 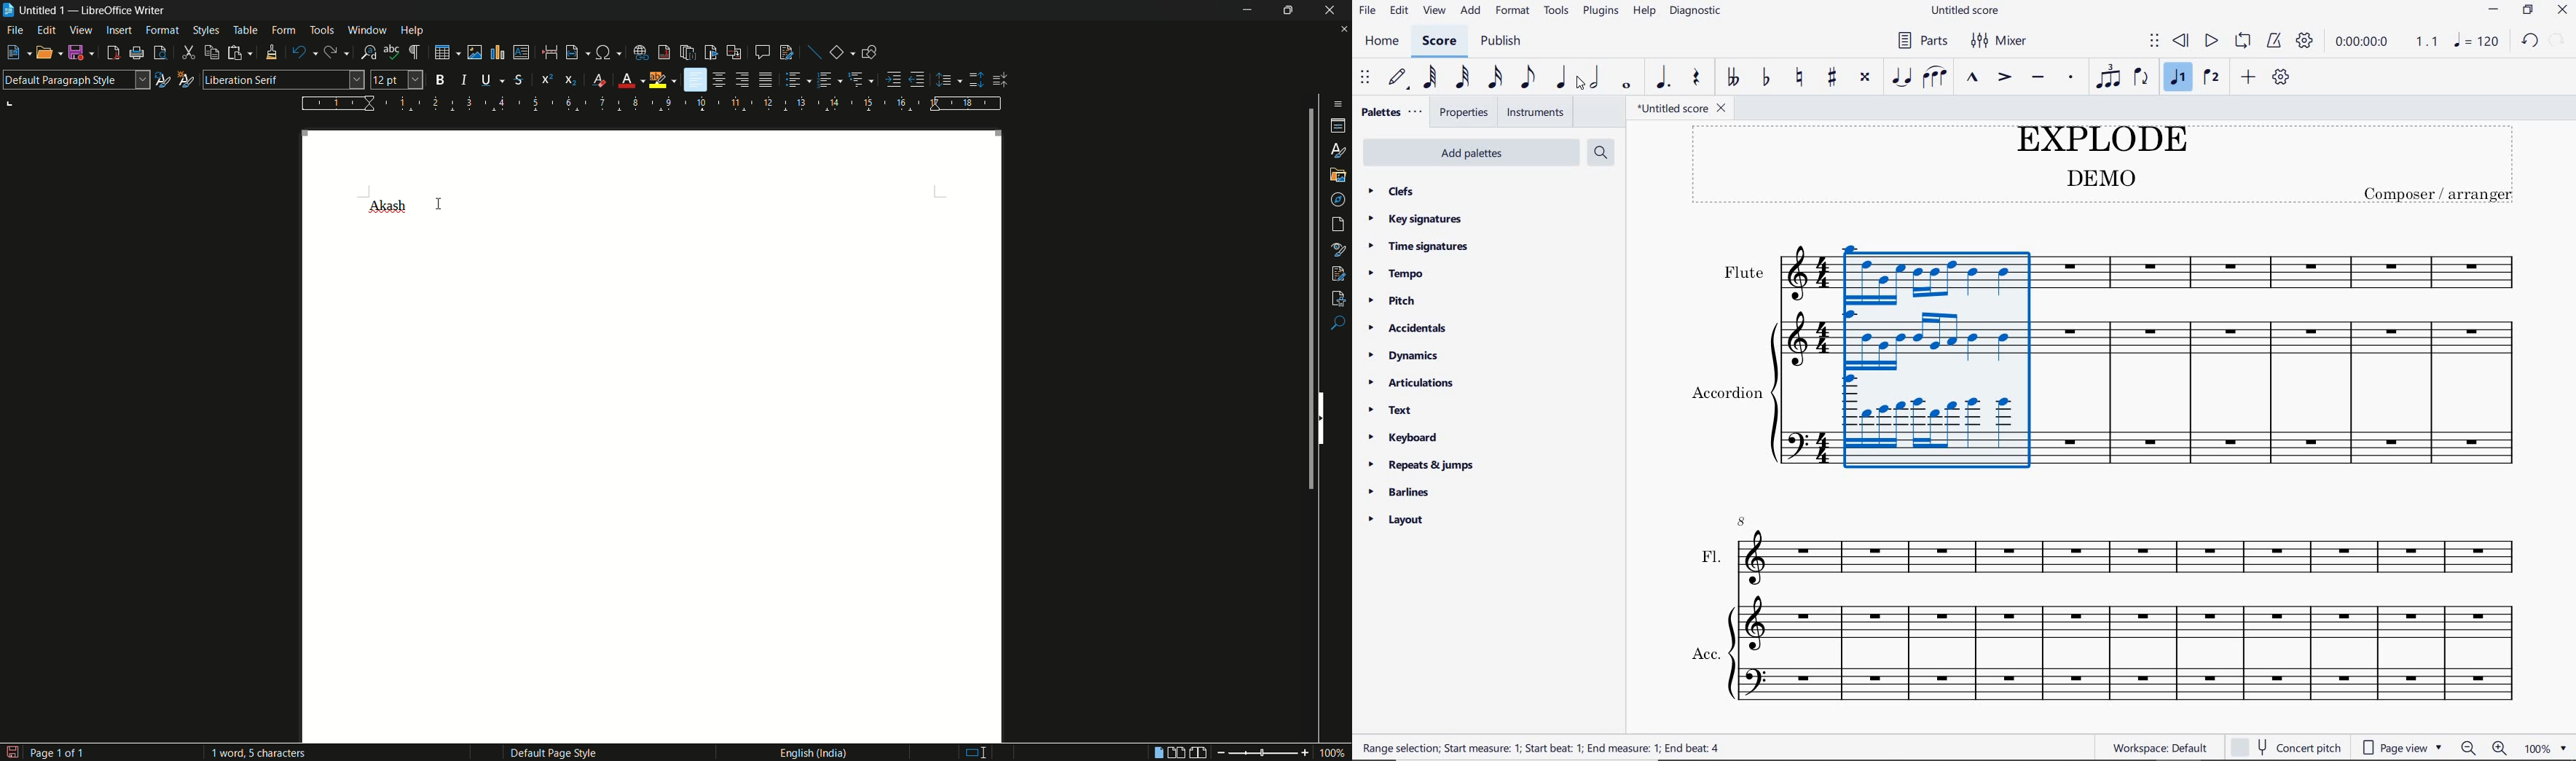 I want to click on page number, so click(x=50, y=750).